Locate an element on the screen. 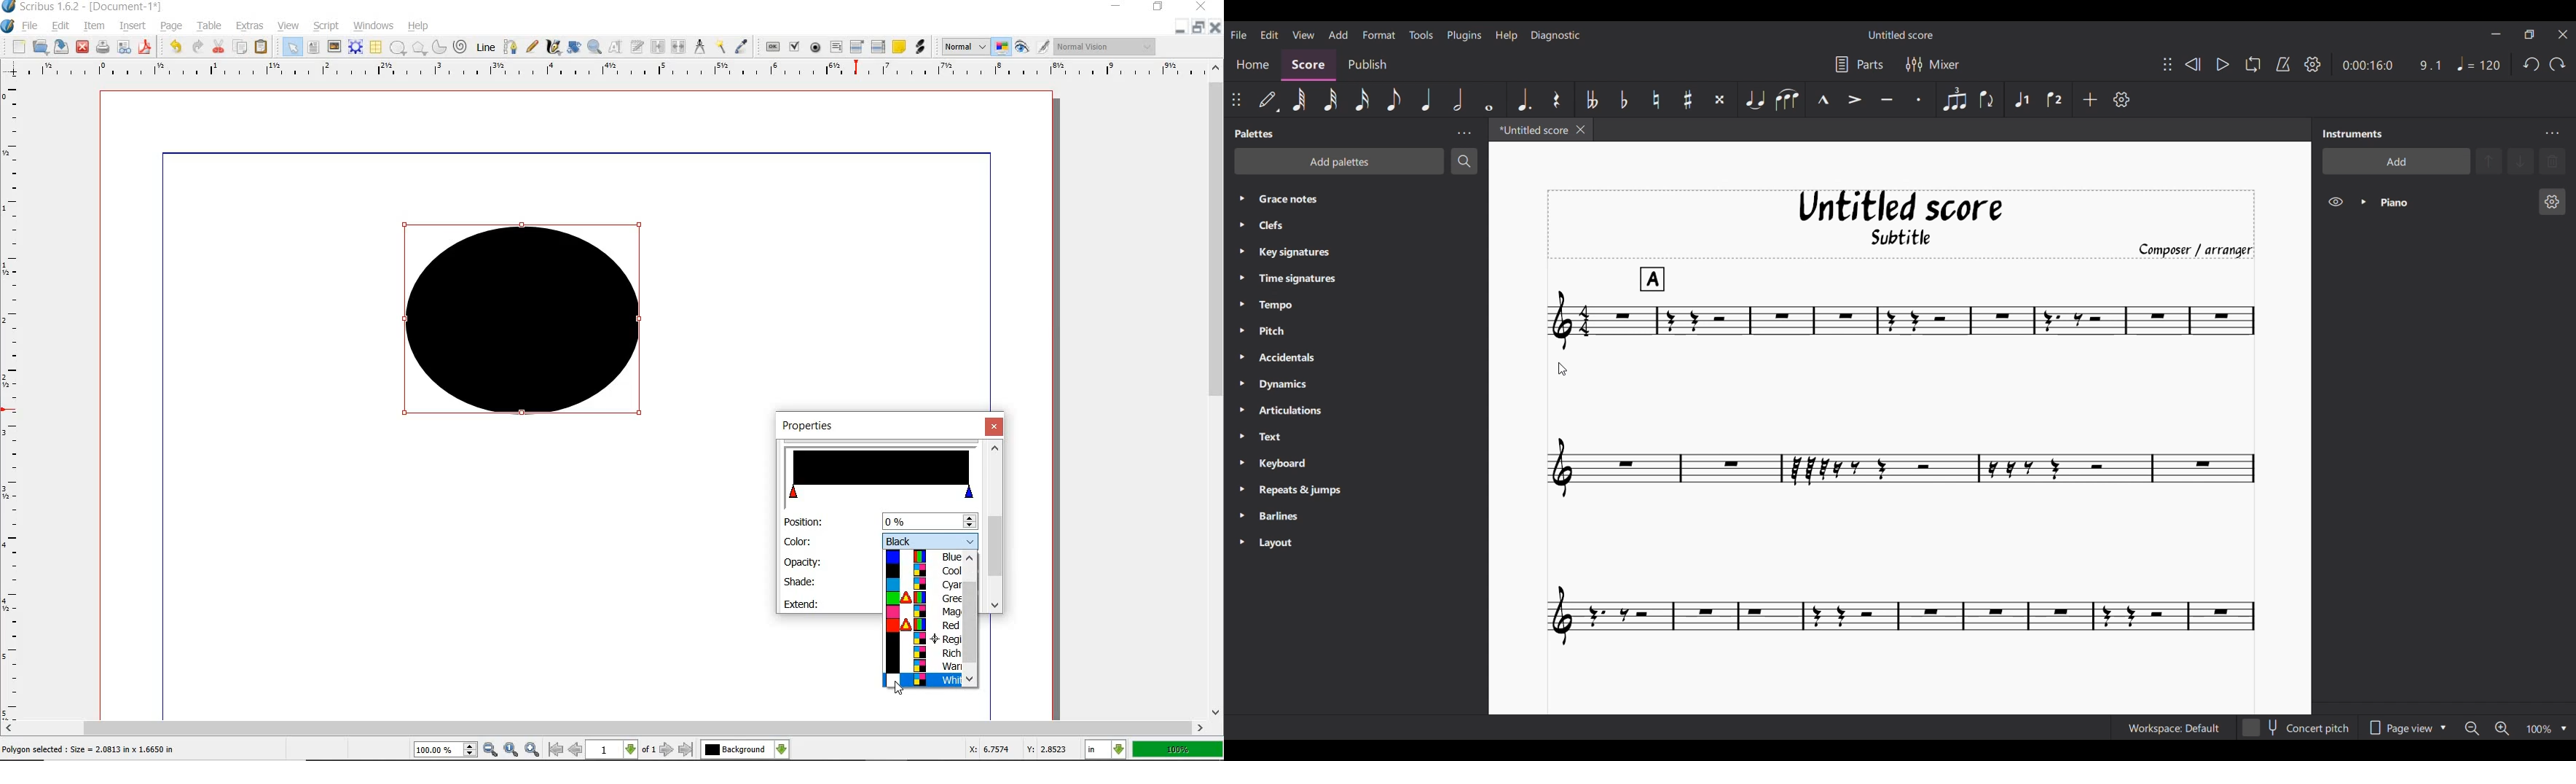  Marcato is located at coordinates (1823, 99).